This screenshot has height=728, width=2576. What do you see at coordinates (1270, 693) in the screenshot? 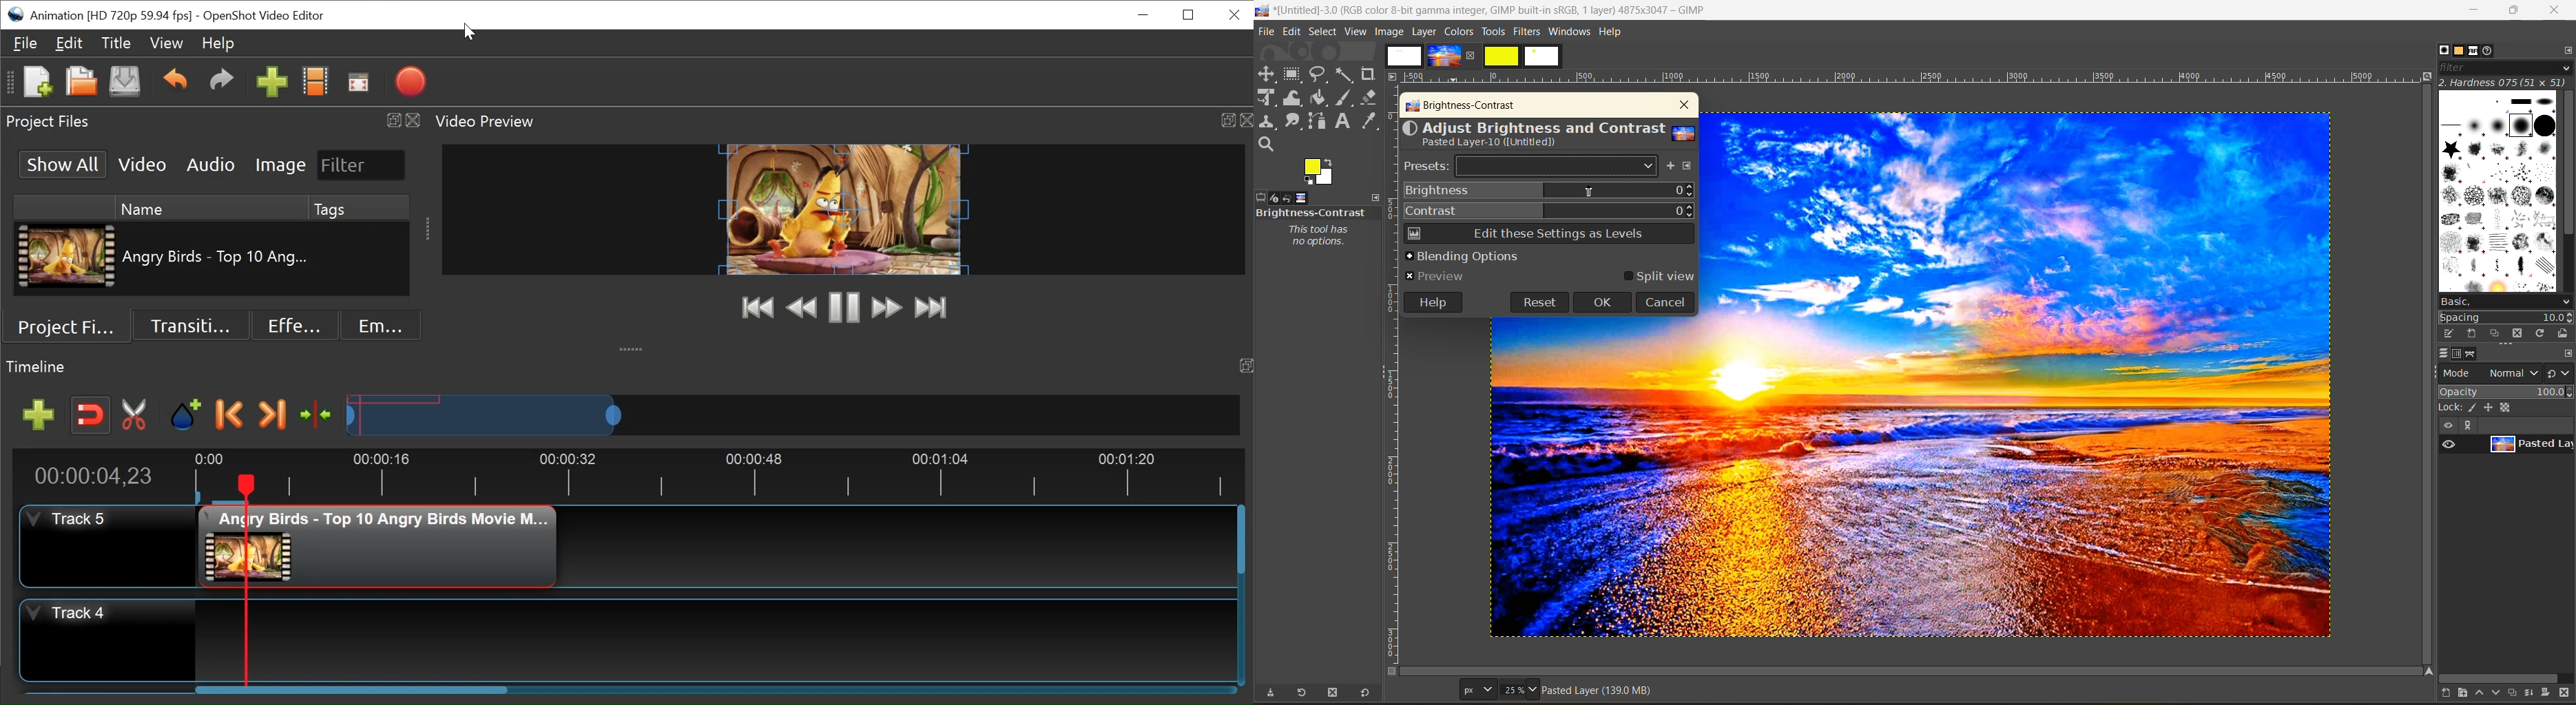
I see `save tool preset` at bounding box center [1270, 693].